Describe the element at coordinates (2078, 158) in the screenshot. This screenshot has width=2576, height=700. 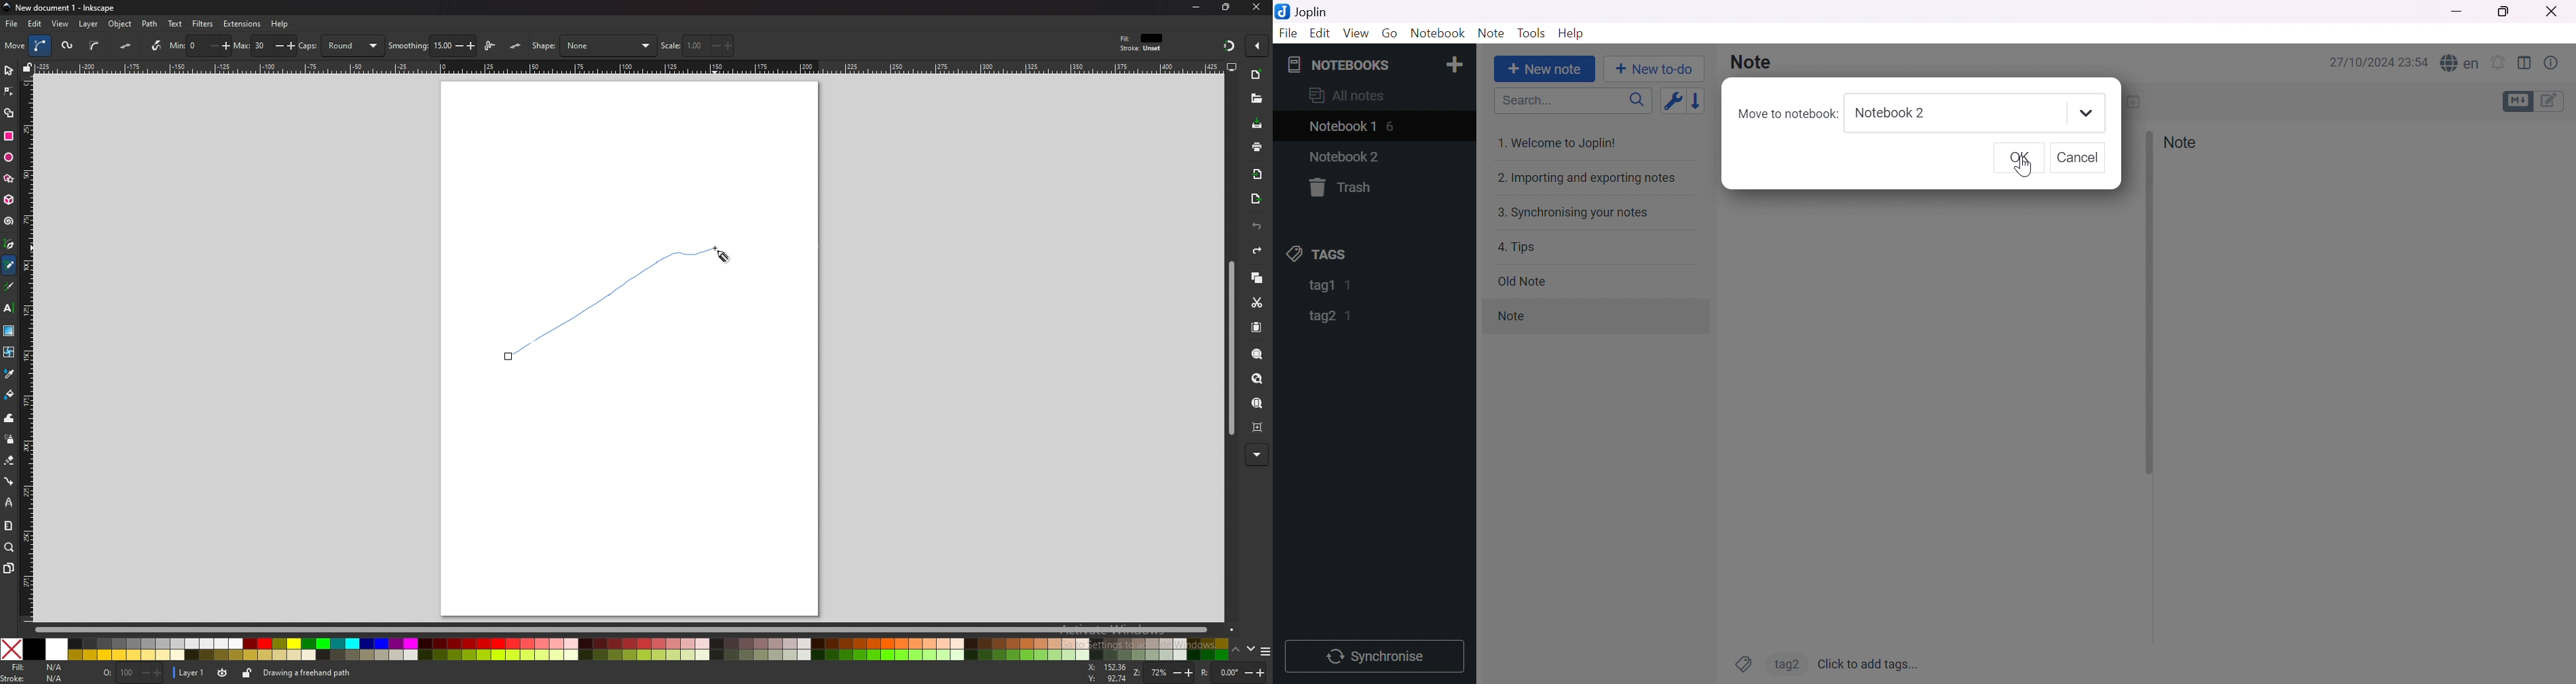
I see `` at that location.